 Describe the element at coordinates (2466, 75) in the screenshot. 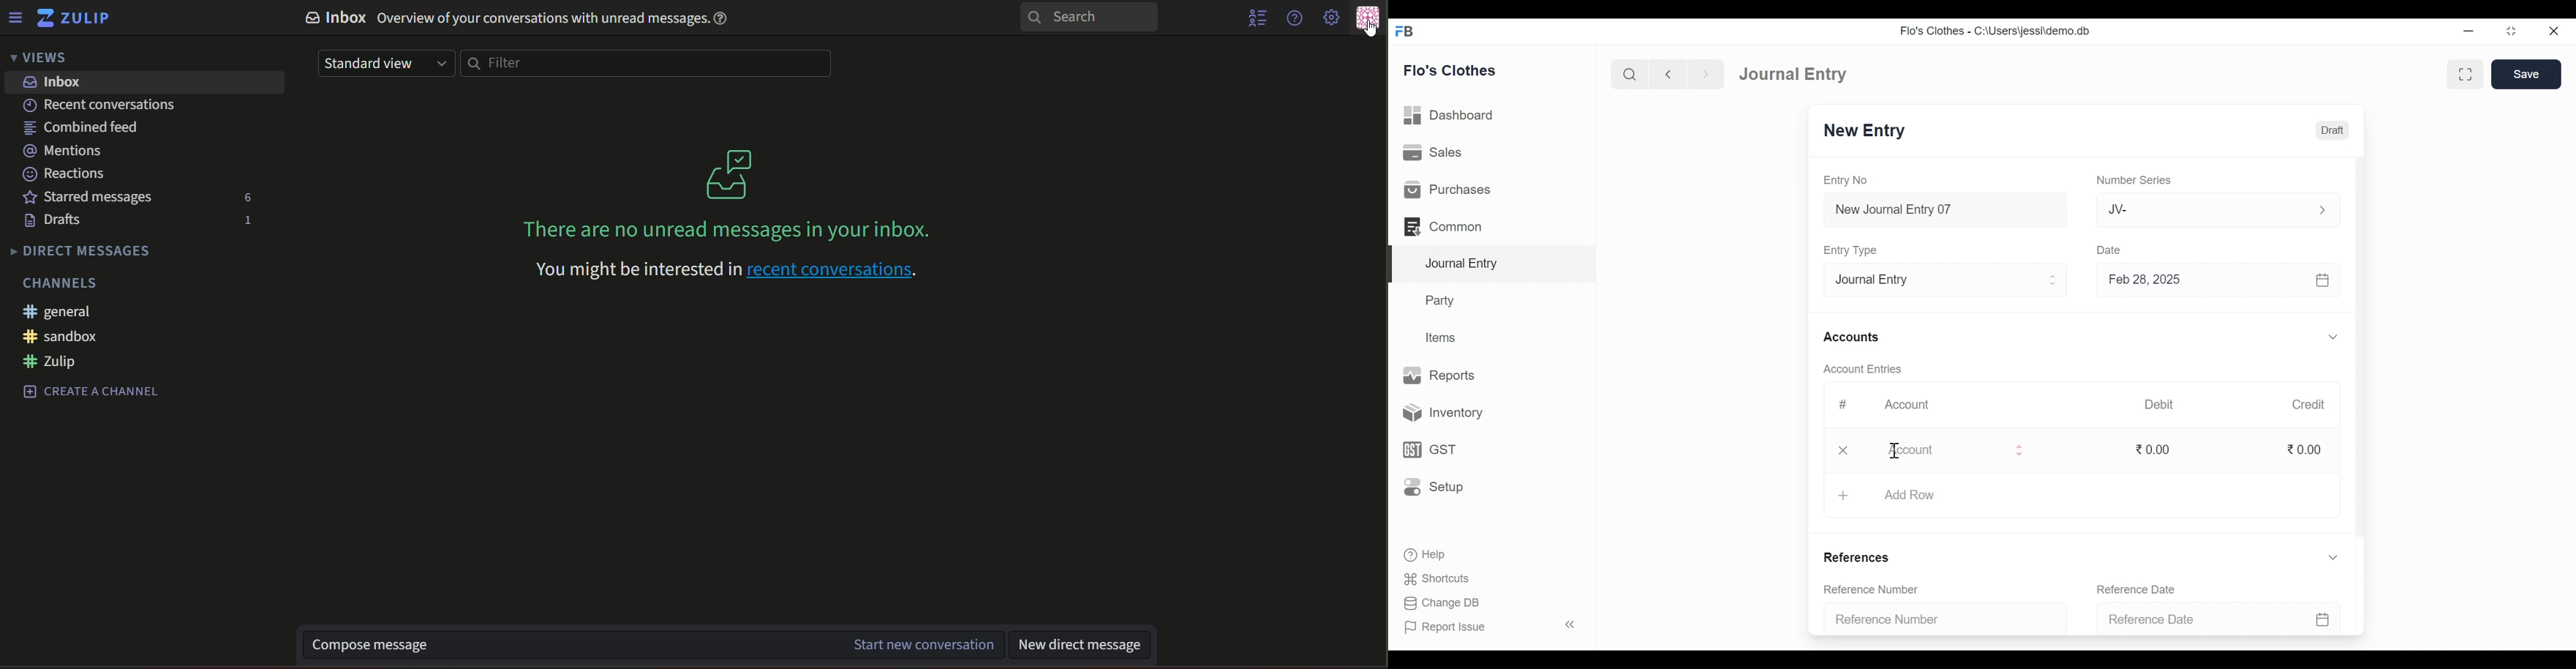

I see `Toggle form and full width` at that location.